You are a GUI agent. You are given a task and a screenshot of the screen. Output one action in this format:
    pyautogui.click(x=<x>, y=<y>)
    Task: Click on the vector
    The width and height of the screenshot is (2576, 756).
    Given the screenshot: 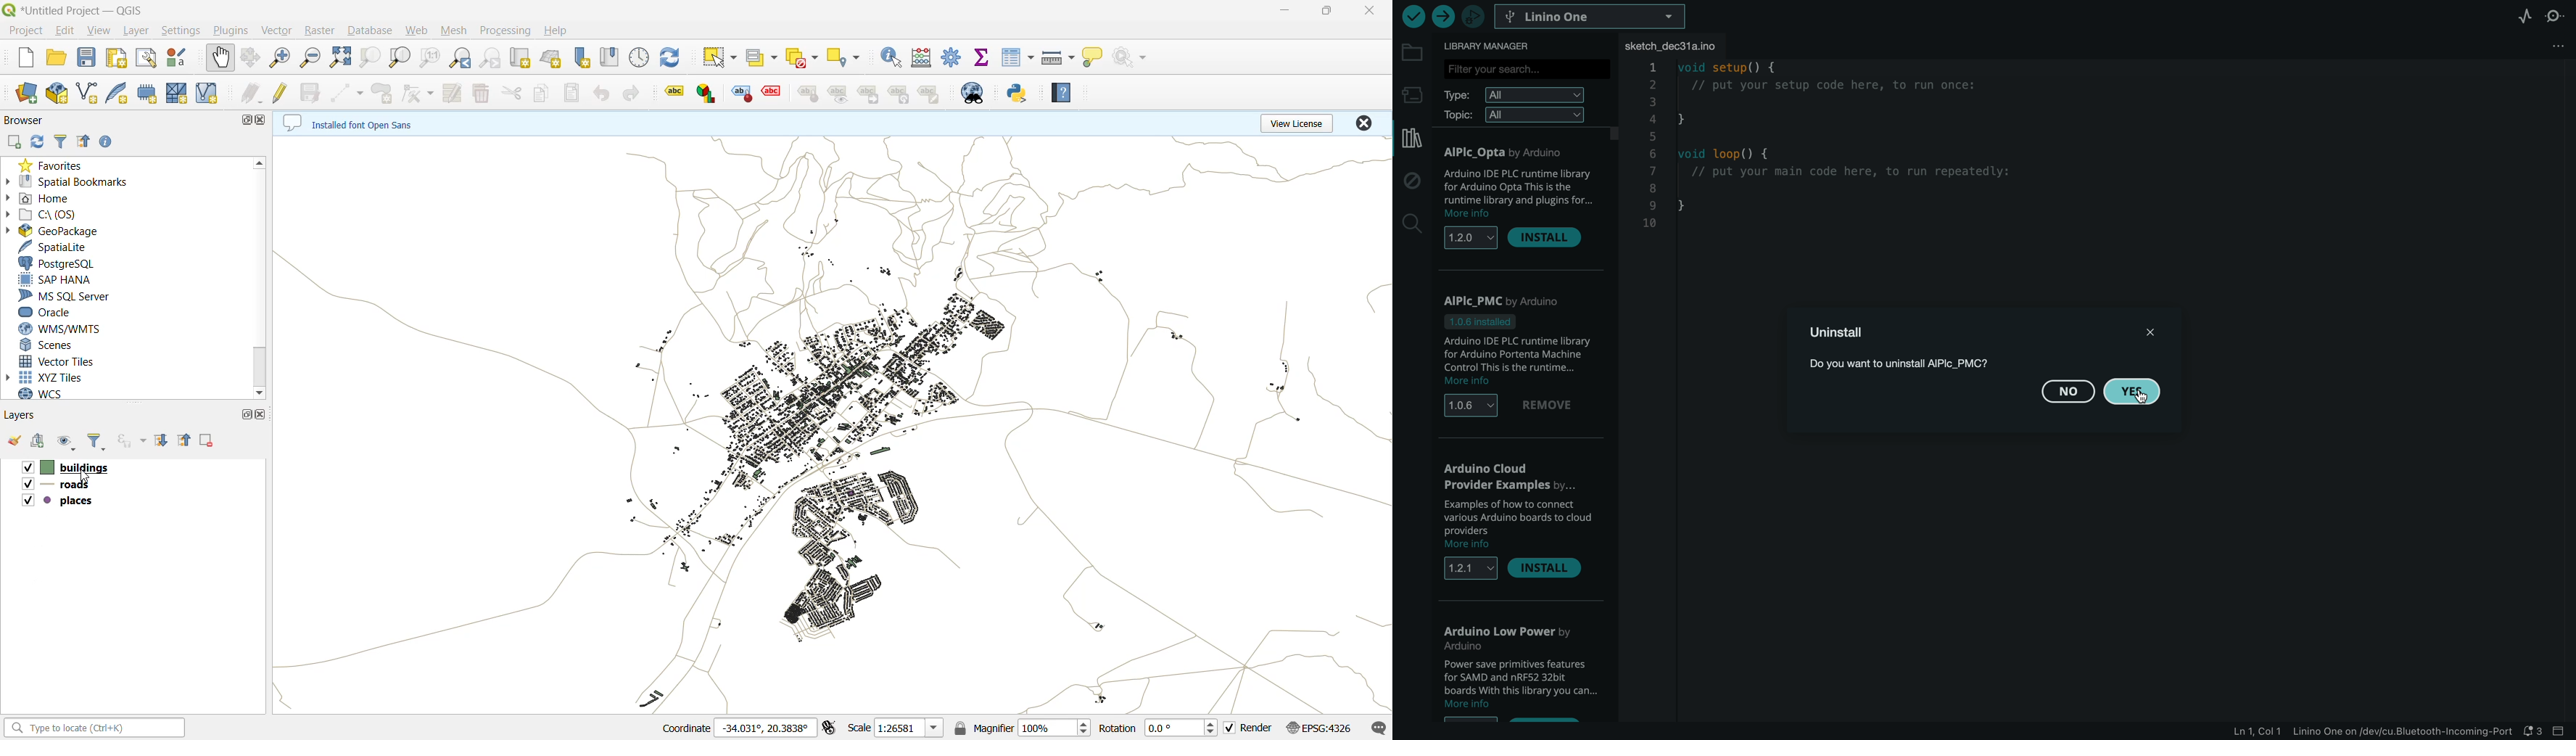 What is the action you would take?
    pyautogui.click(x=278, y=30)
    